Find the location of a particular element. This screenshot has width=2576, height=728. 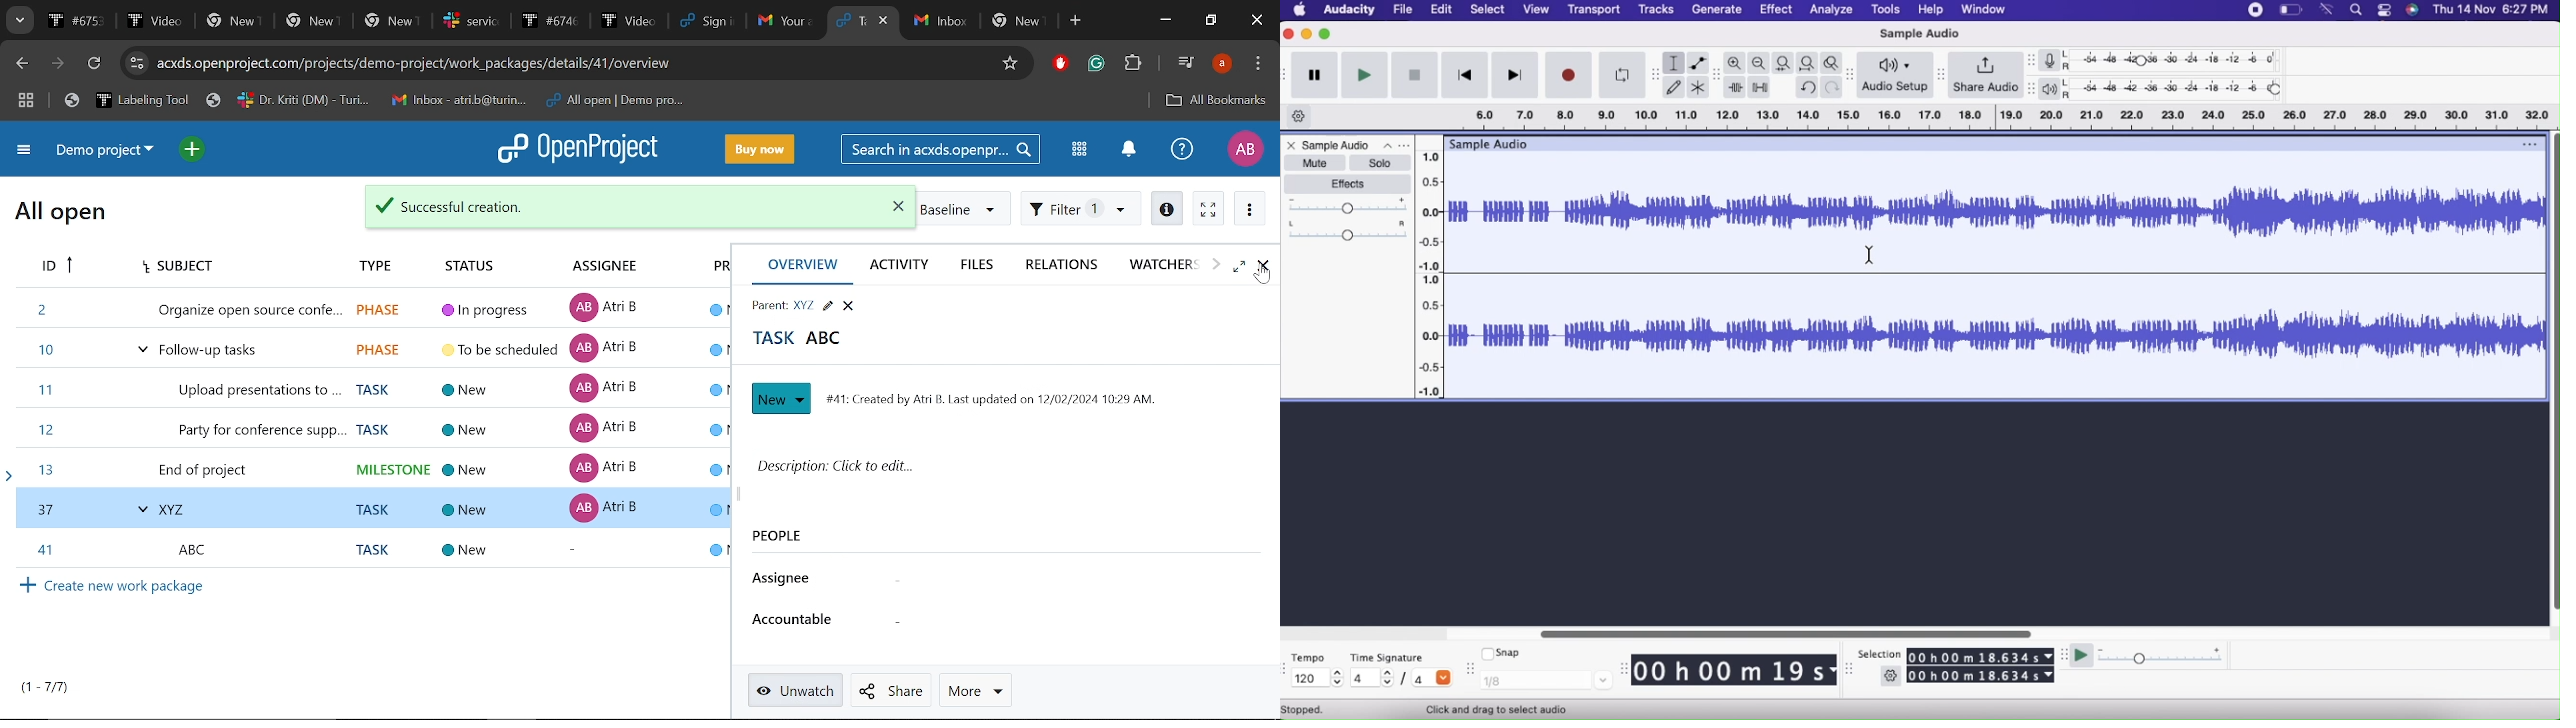

Sample Audio is located at coordinates (1338, 145).